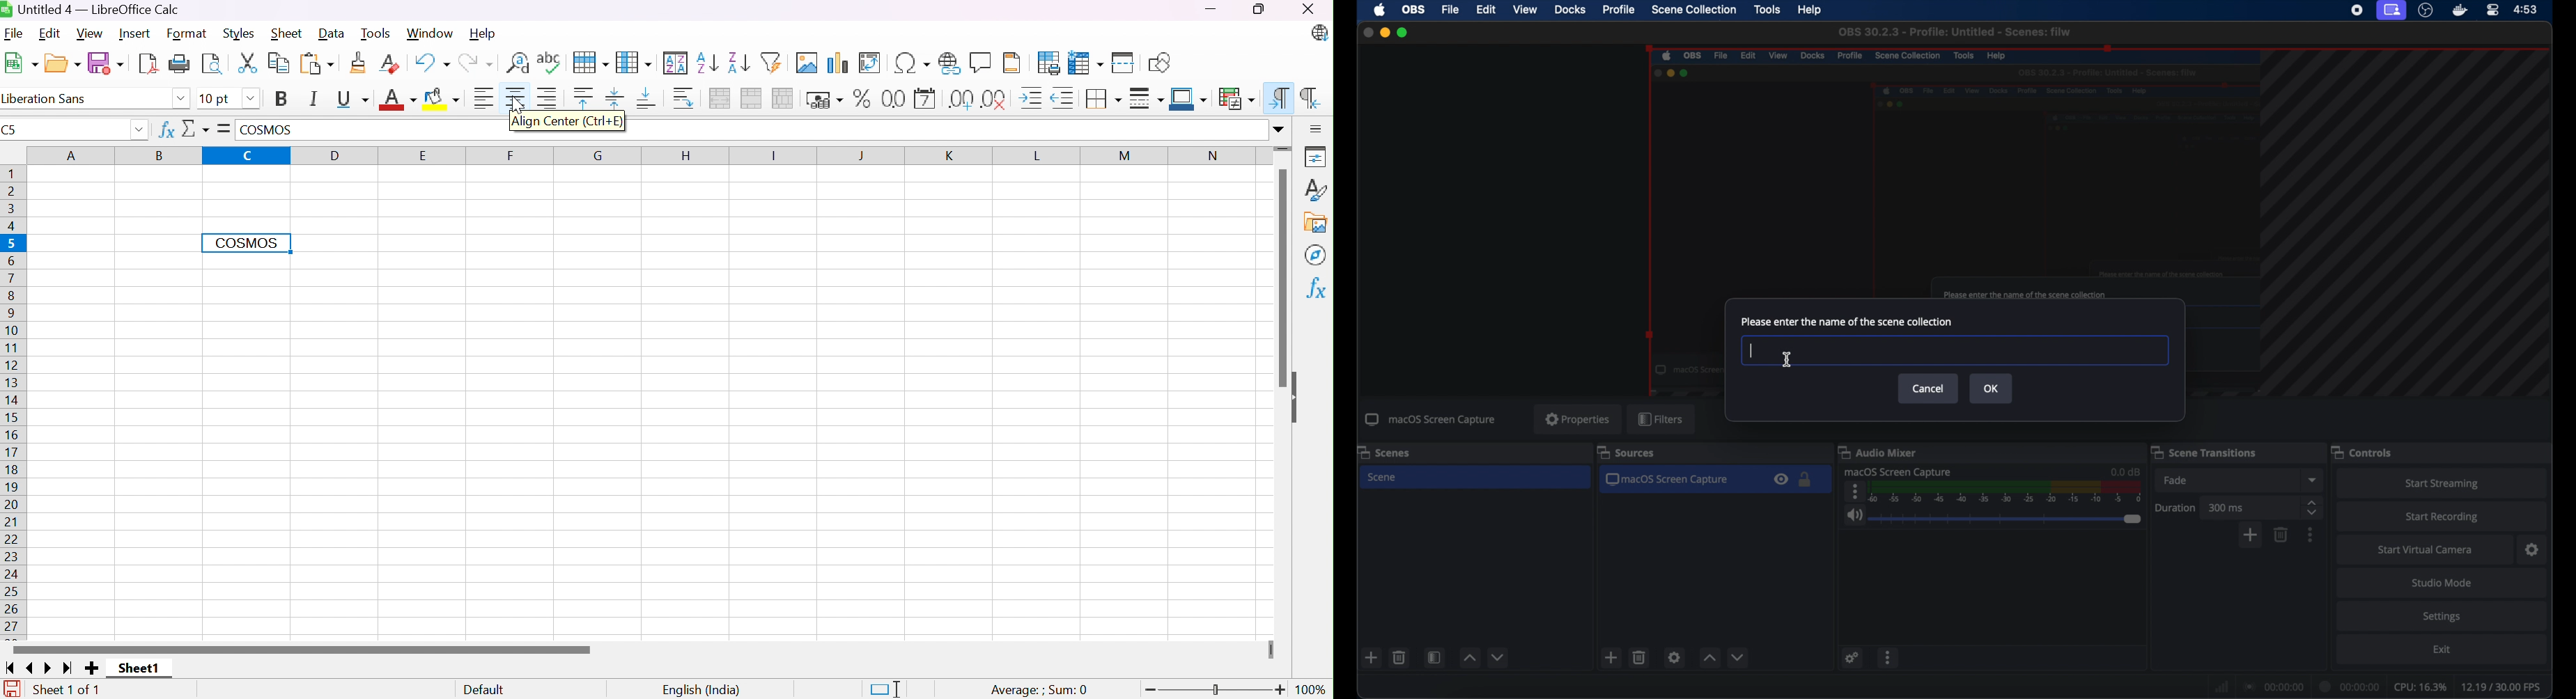 The height and width of the screenshot is (700, 2576). I want to click on Clone Formatting, so click(360, 63).